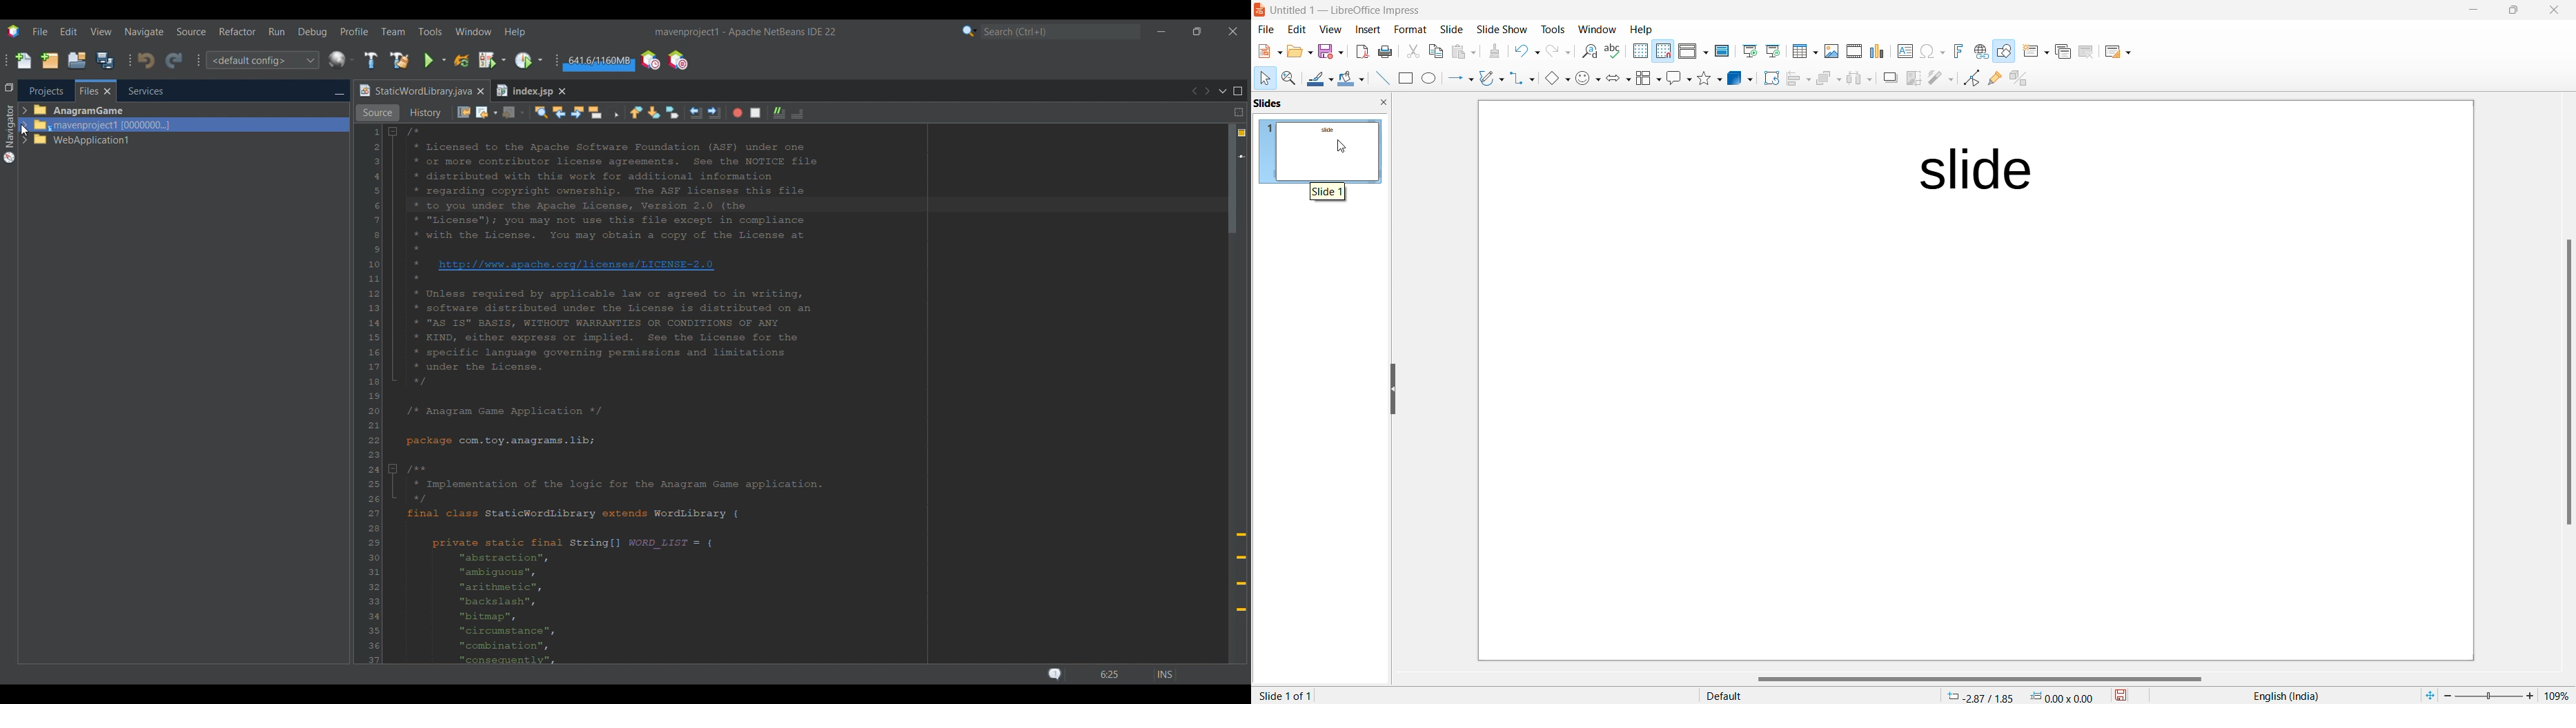  I want to click on hover text "slide 1", so click(1327, 193).